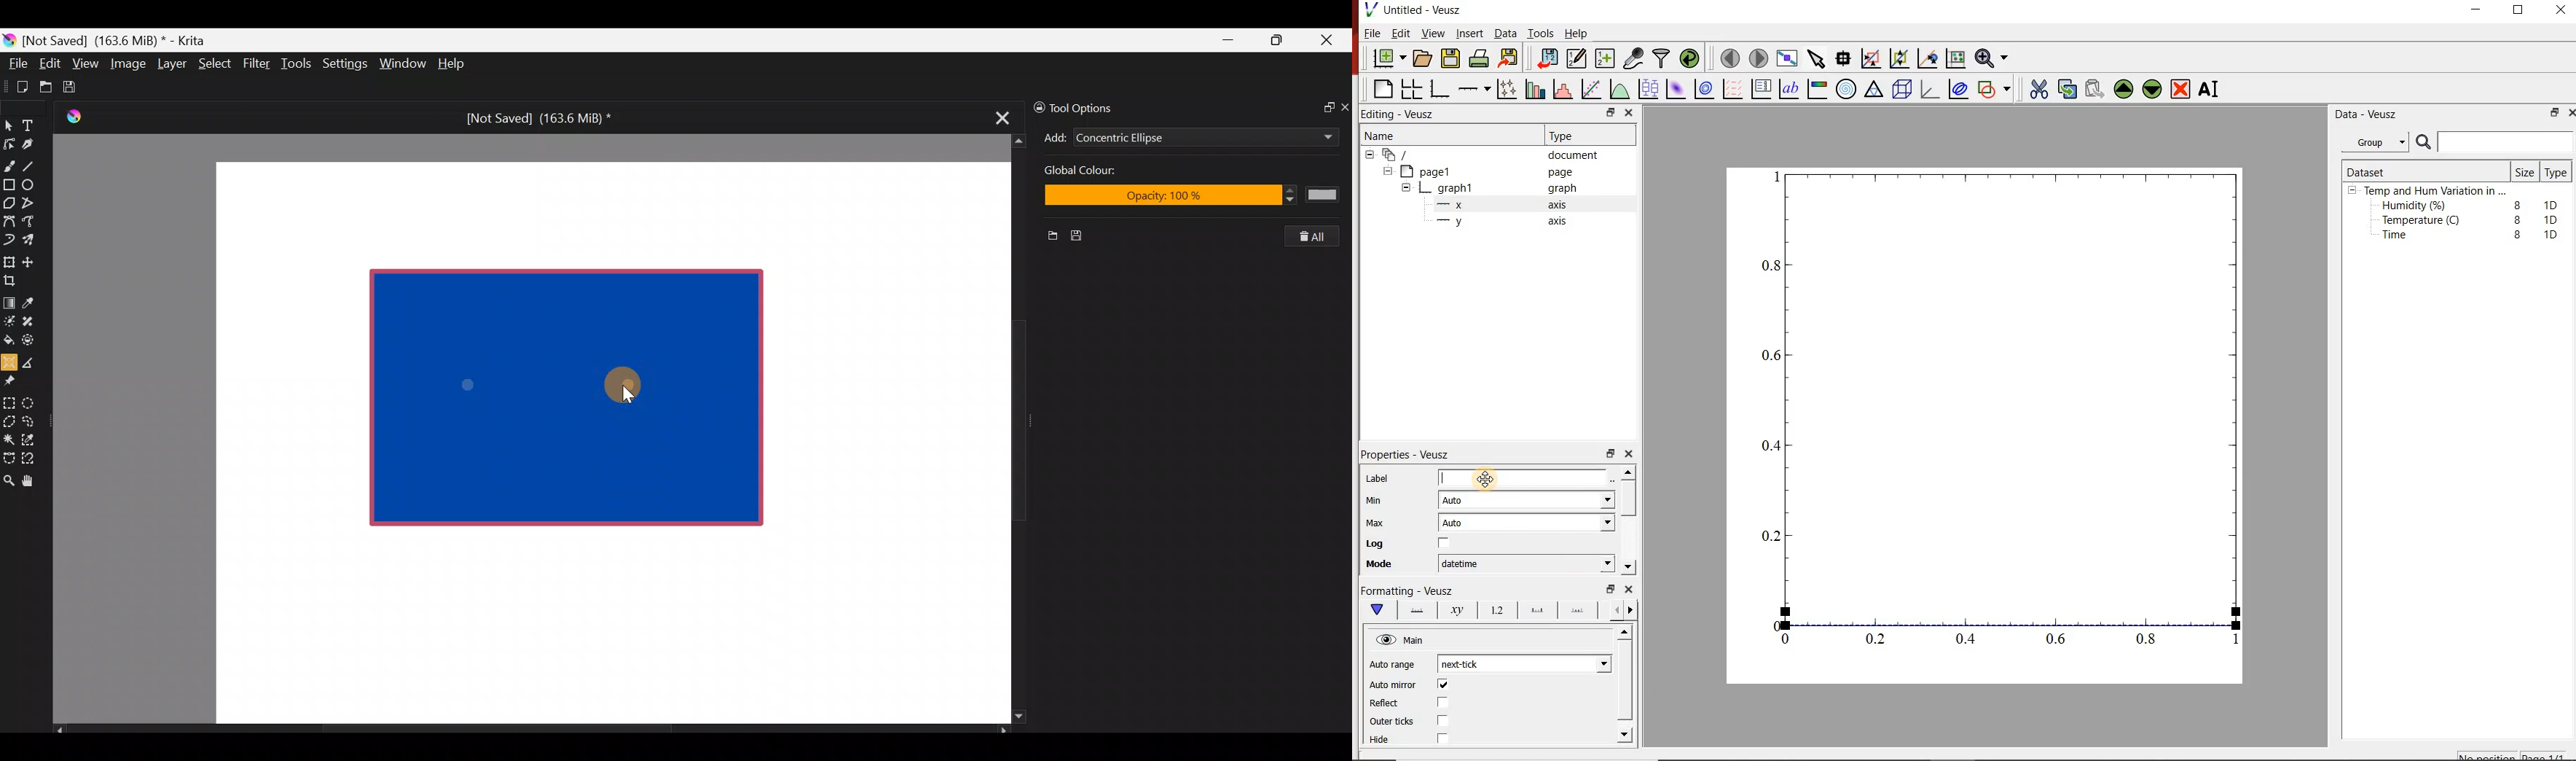  What do you see at coordinates (1401, 35) in the screenshot?
I see `Edit` at bounding box center [1401, 35].